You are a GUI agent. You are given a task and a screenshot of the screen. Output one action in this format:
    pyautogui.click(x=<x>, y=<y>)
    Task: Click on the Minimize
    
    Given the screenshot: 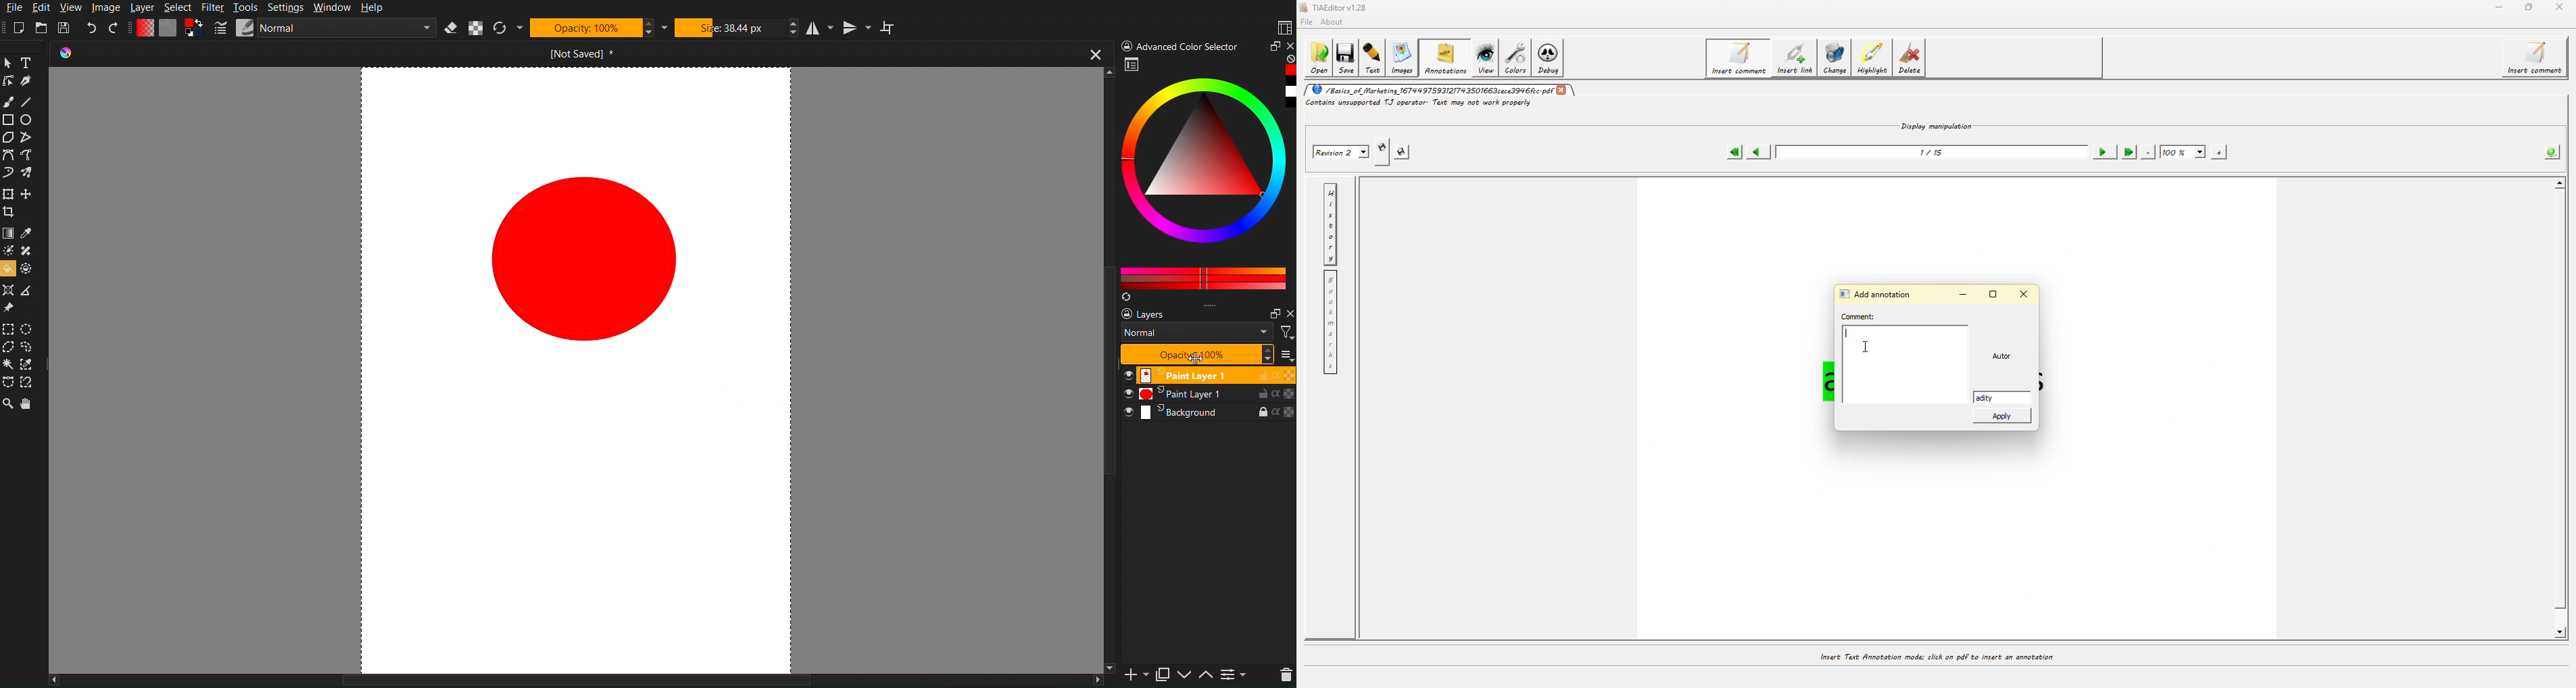 What is the action you would take?
    pyautogui.click(x=1276, y=313)
    